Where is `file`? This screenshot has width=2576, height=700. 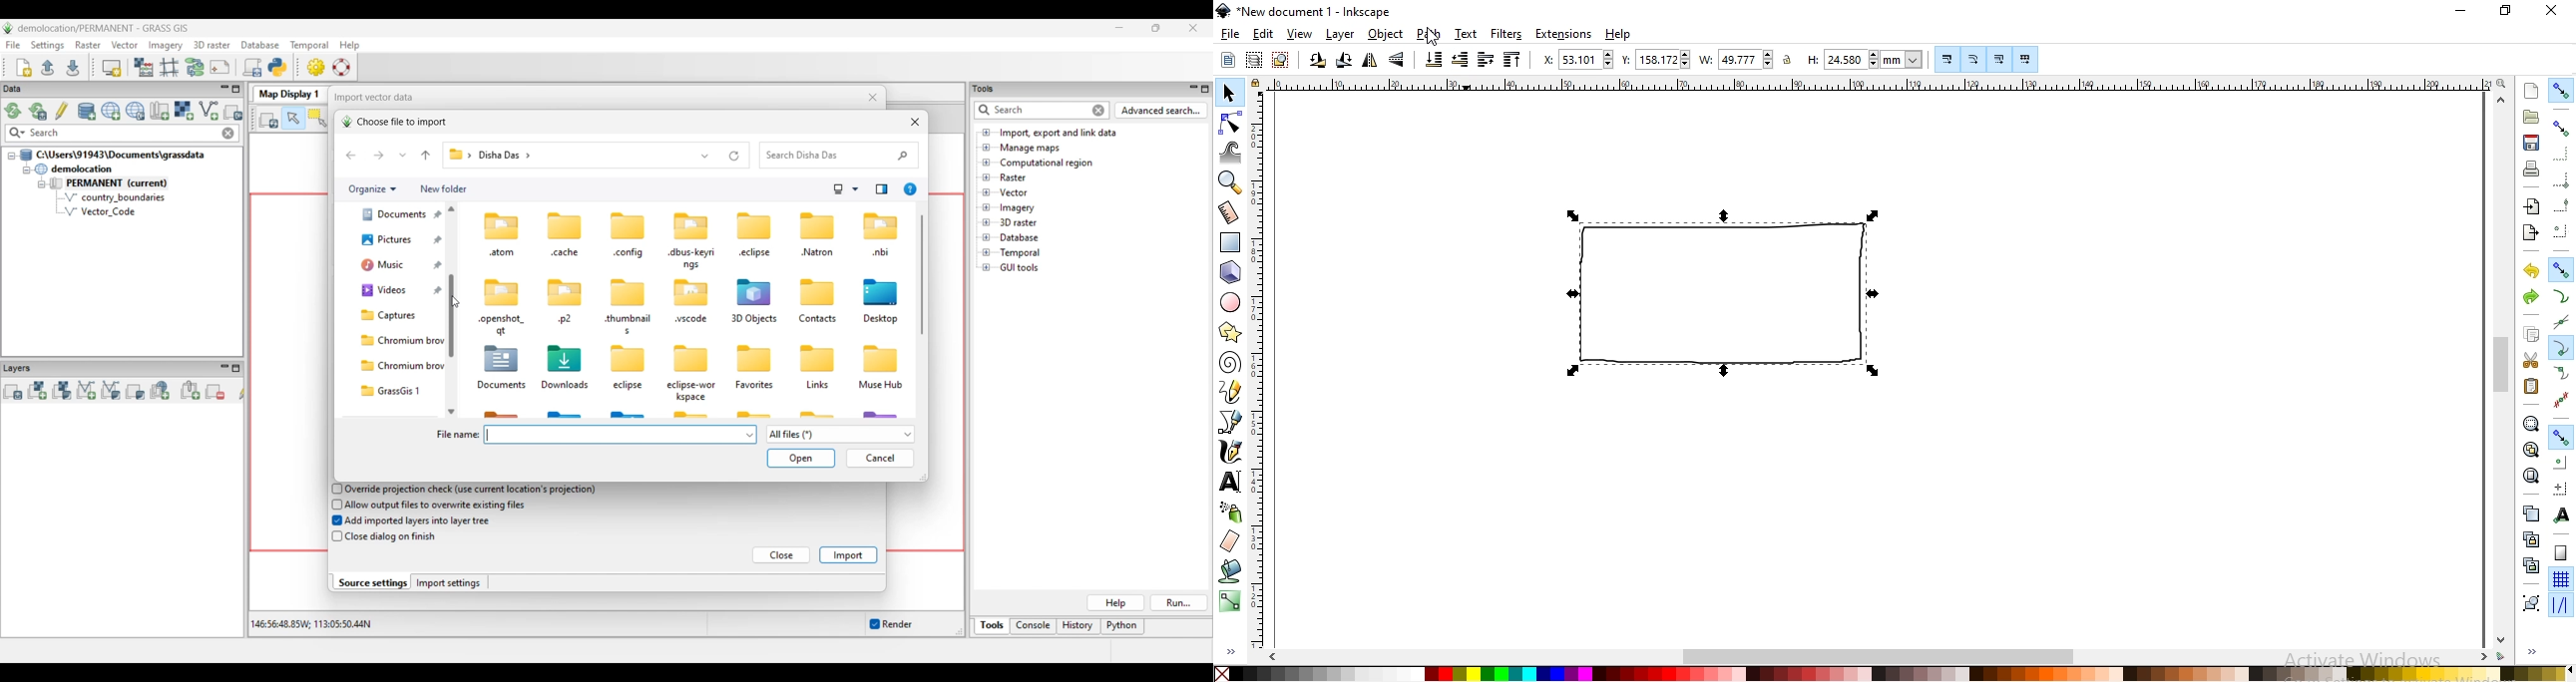
file is located at coordinates (1228, 34).